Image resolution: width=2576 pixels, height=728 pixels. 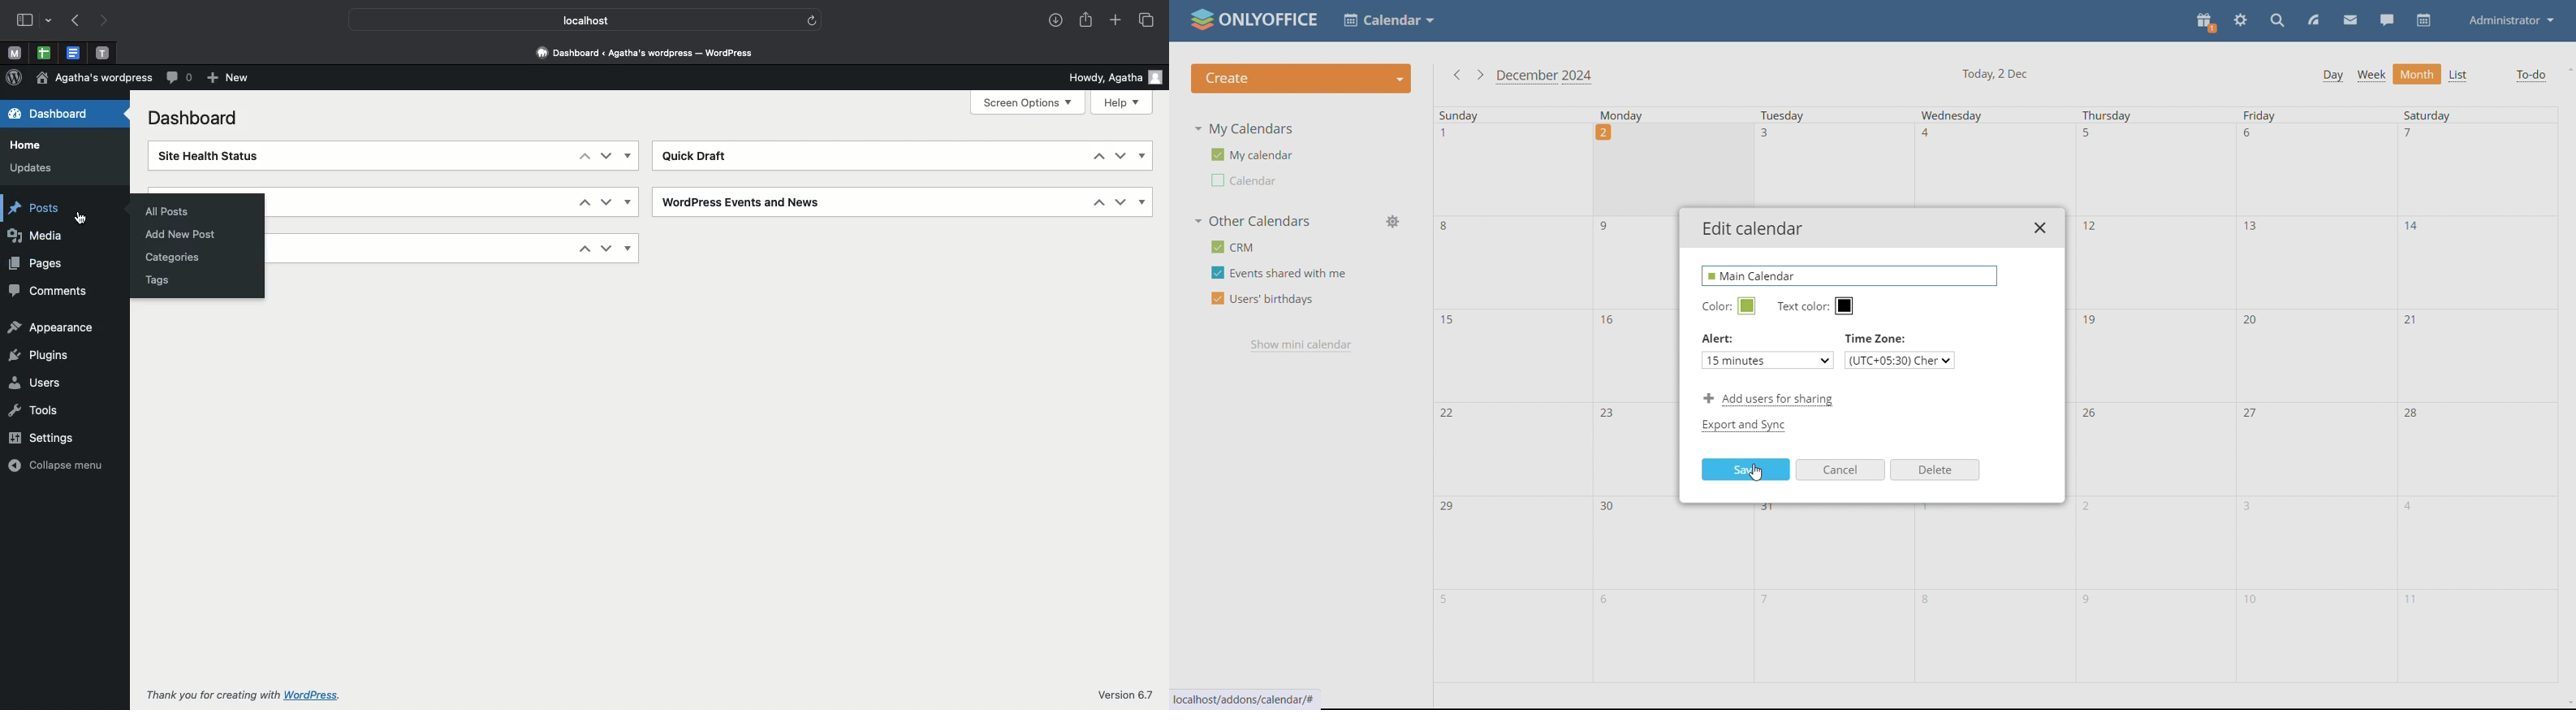 I want to click on text color, so click(x=1817, y=307).